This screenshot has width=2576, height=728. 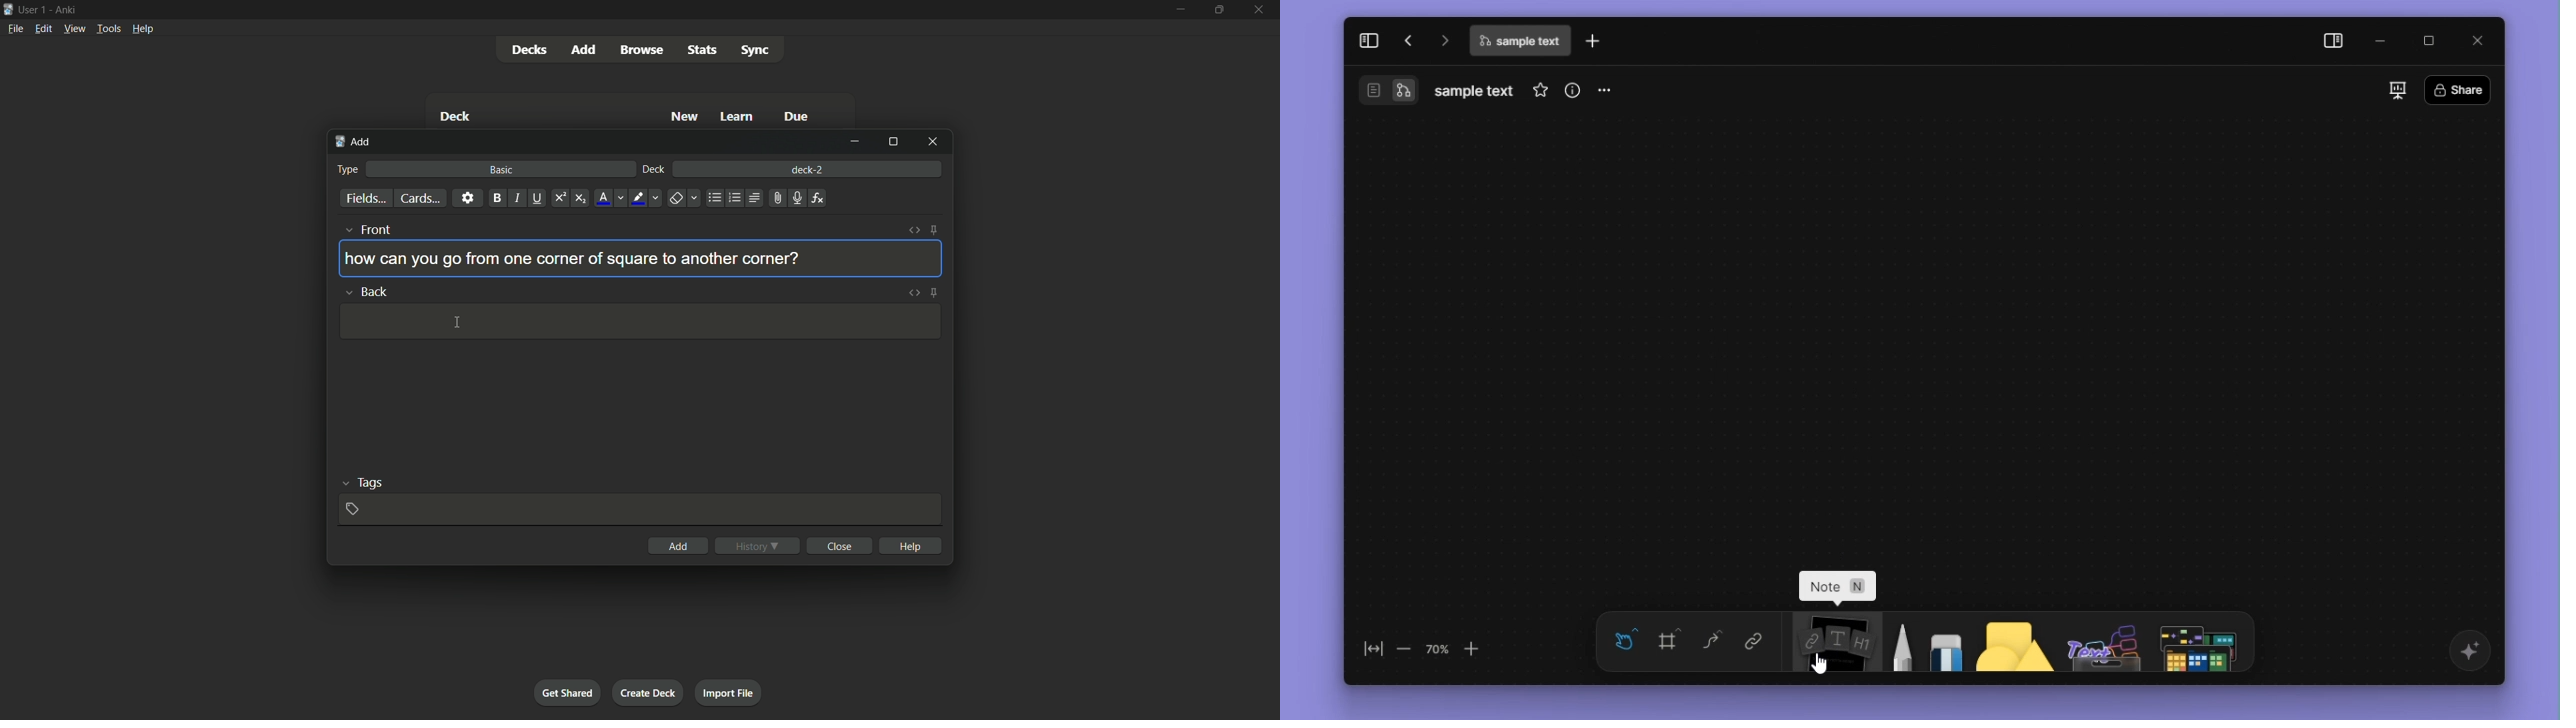 I want to click on back, so click(x=367, y=293).